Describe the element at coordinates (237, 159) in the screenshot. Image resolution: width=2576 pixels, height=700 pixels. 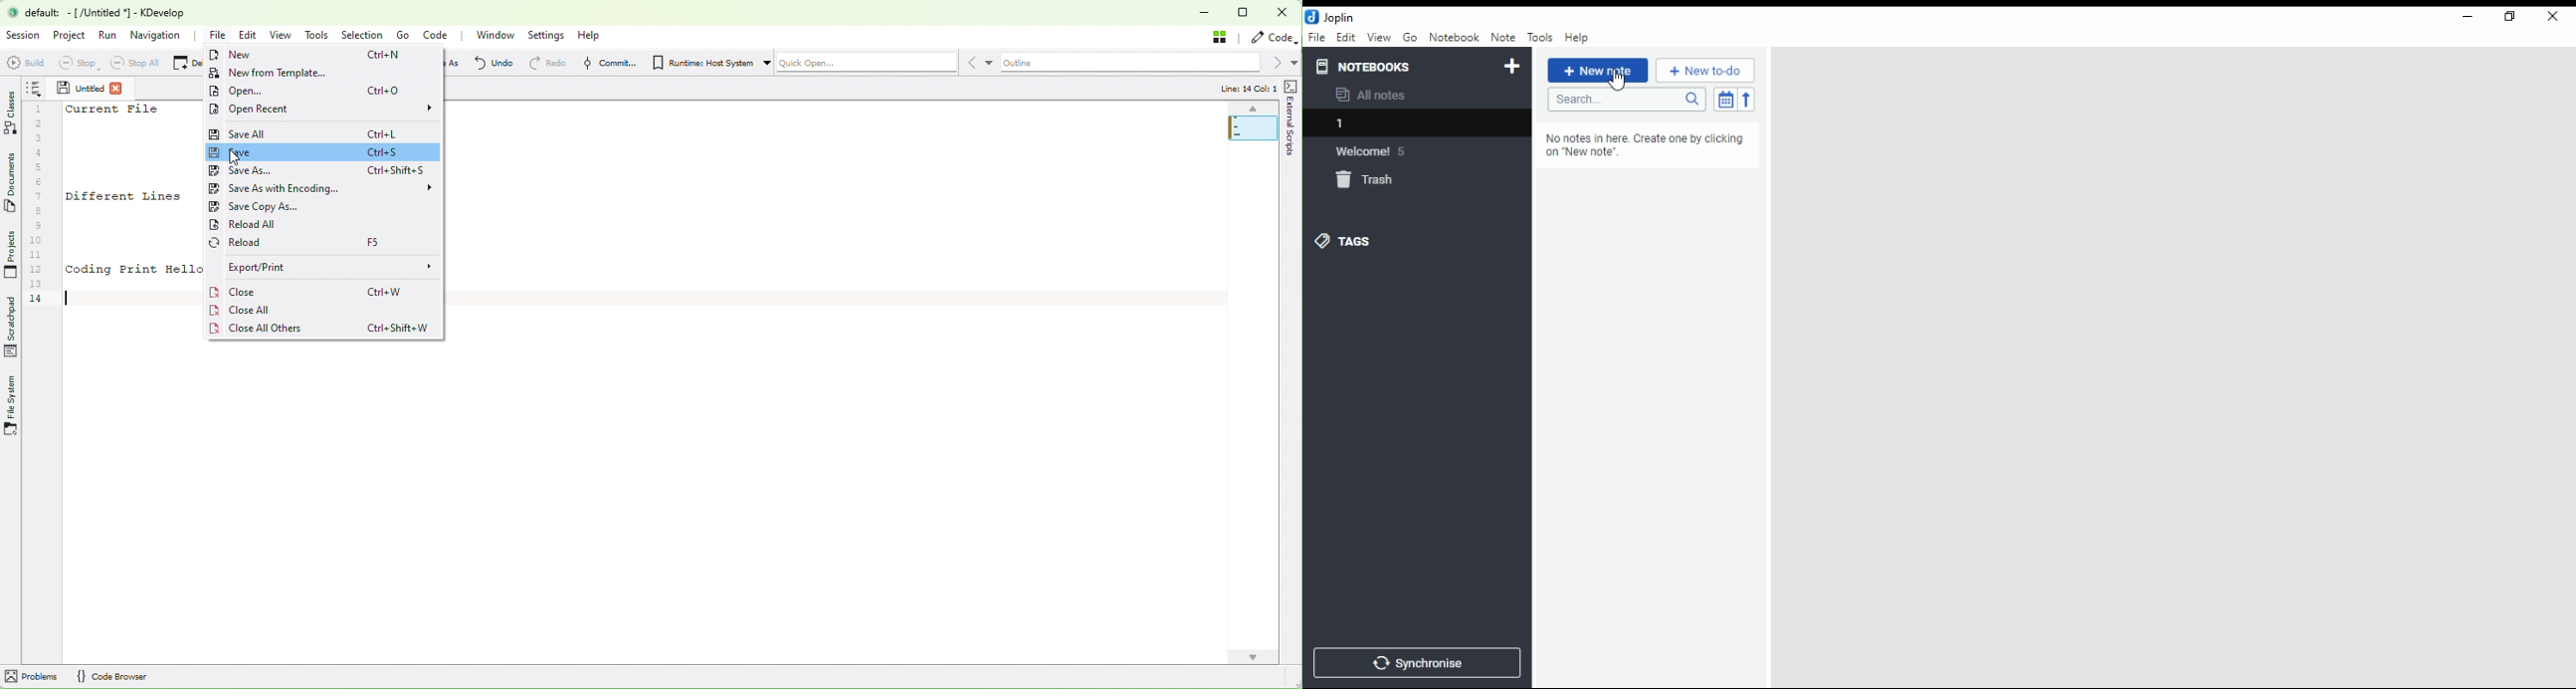
I see `cursor` at that location.